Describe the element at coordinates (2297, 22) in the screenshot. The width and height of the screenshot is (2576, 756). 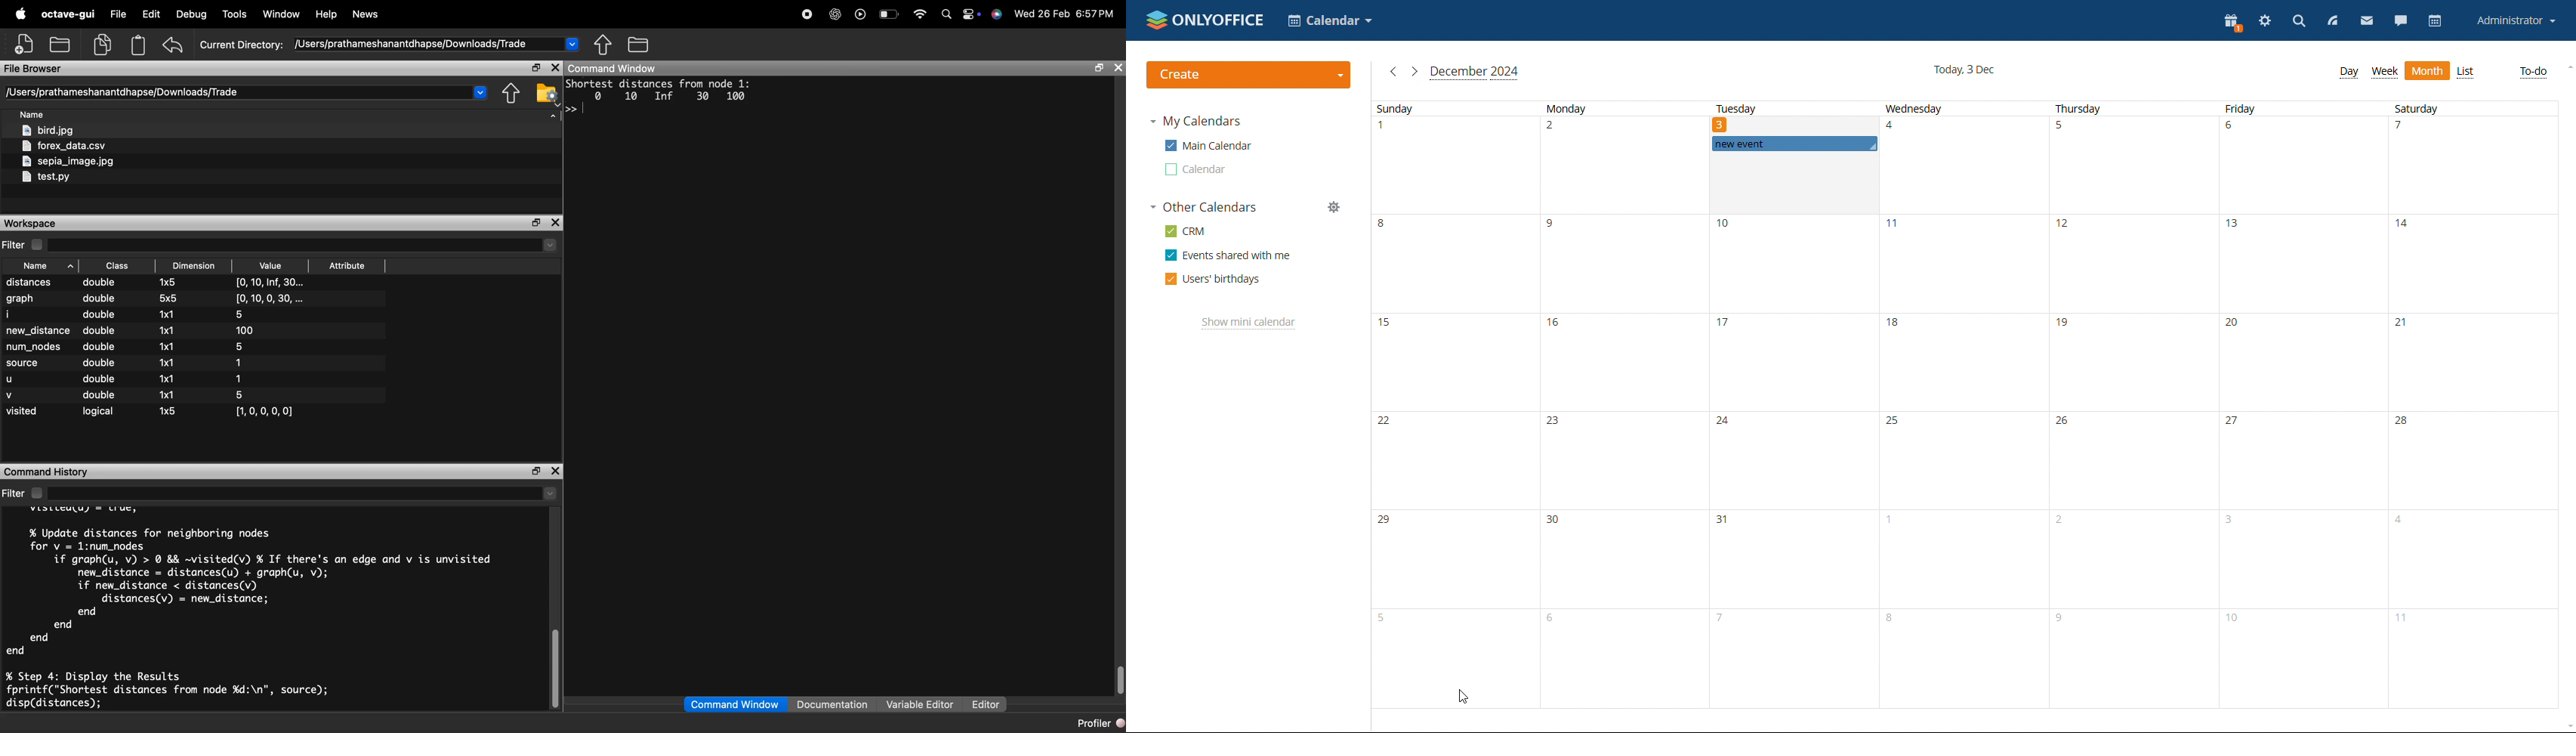
I see `search` at that location.